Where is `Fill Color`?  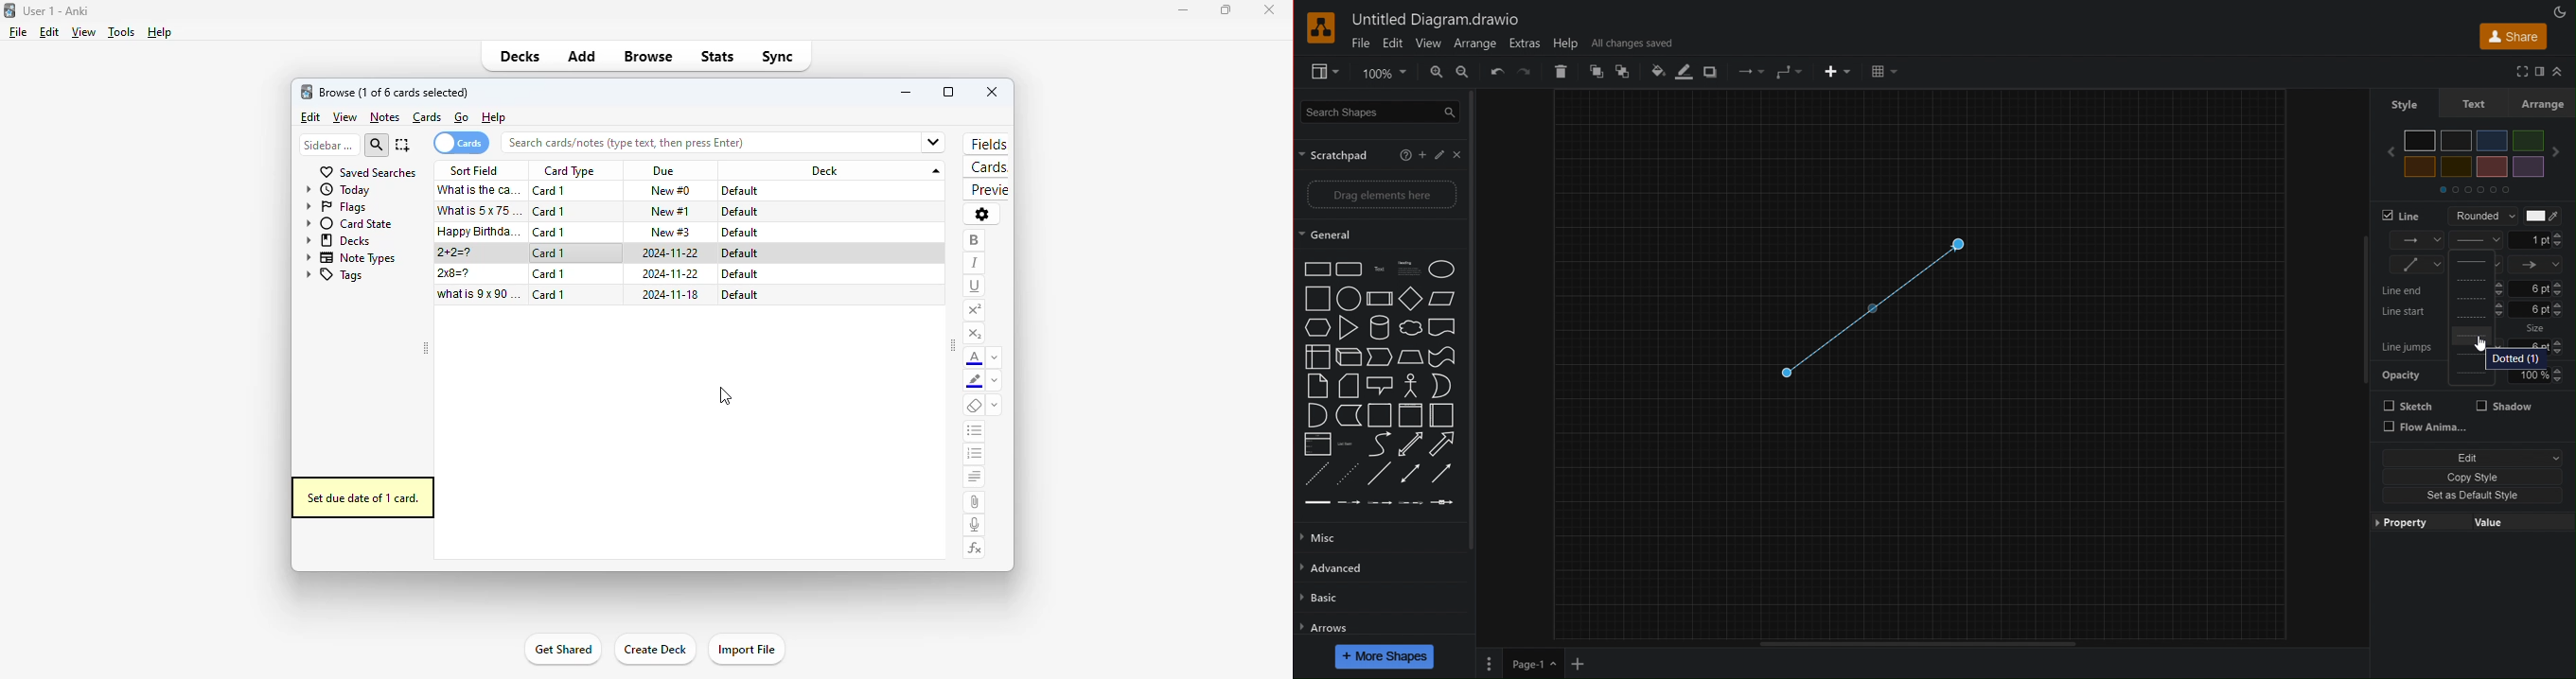 Fill Color is located at coordinates (1653, 71).